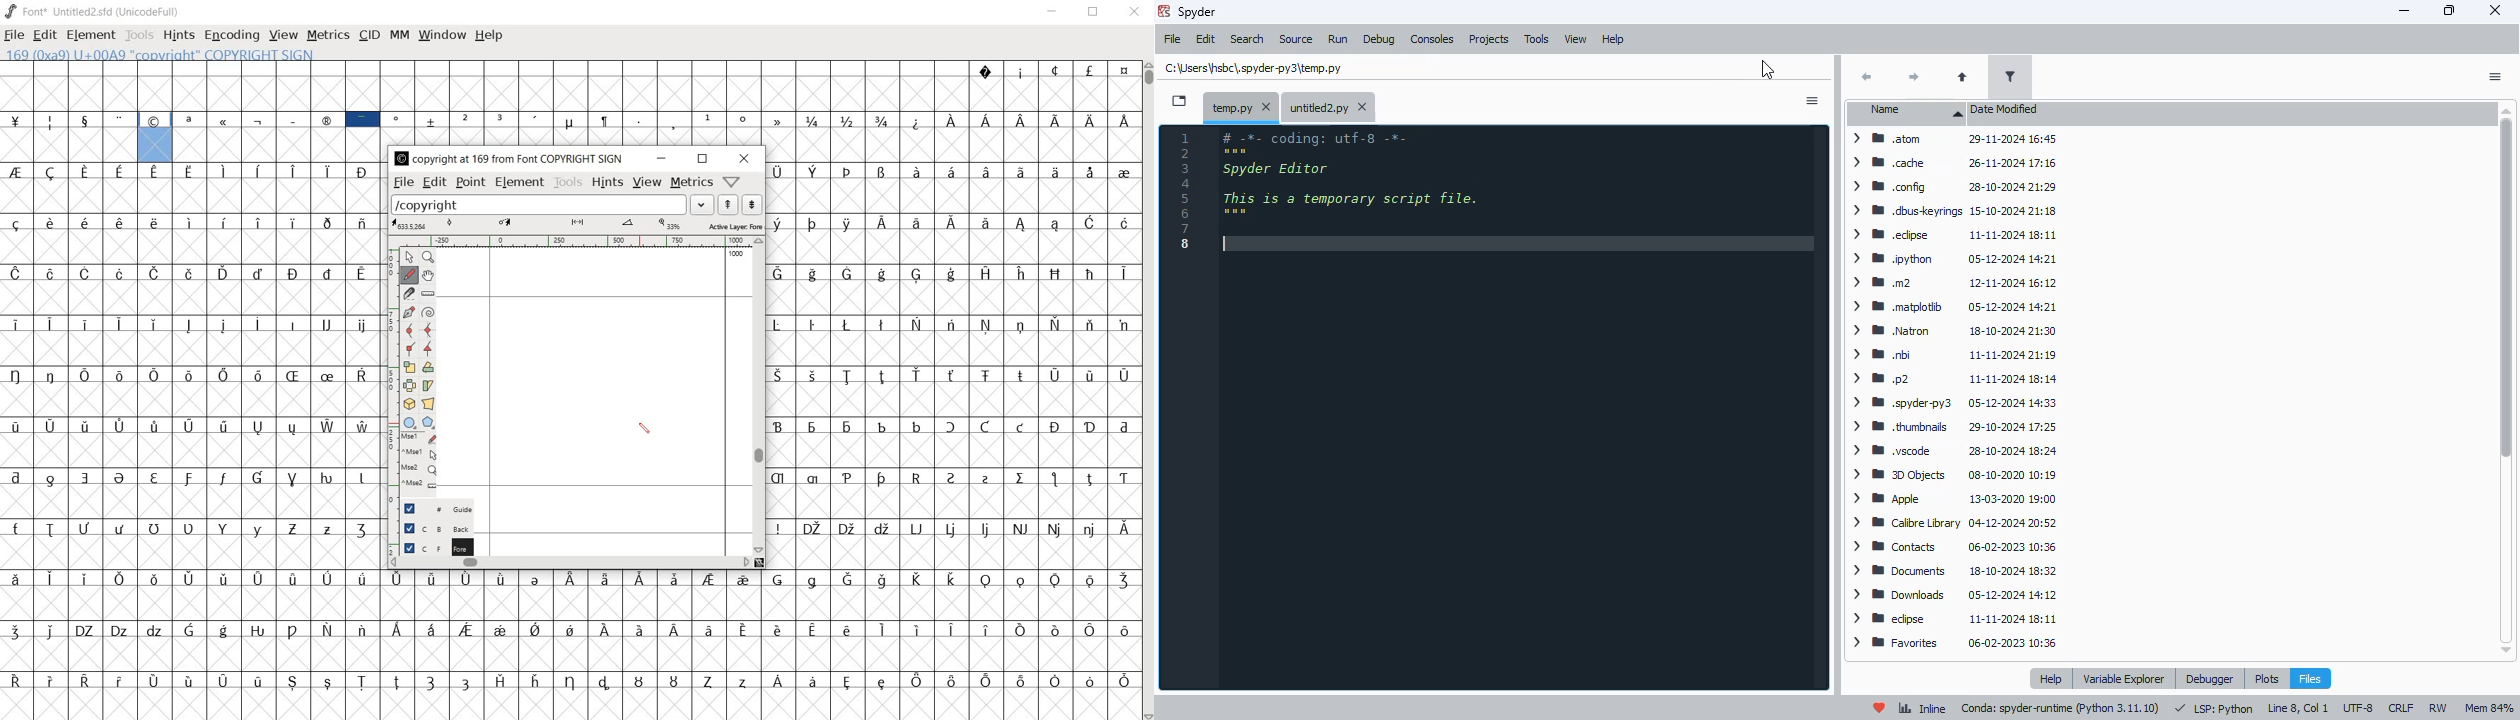 The image size is (2520, 728). I want to click on rotate the selection in 3D and project back to plane, so click(409, 403).